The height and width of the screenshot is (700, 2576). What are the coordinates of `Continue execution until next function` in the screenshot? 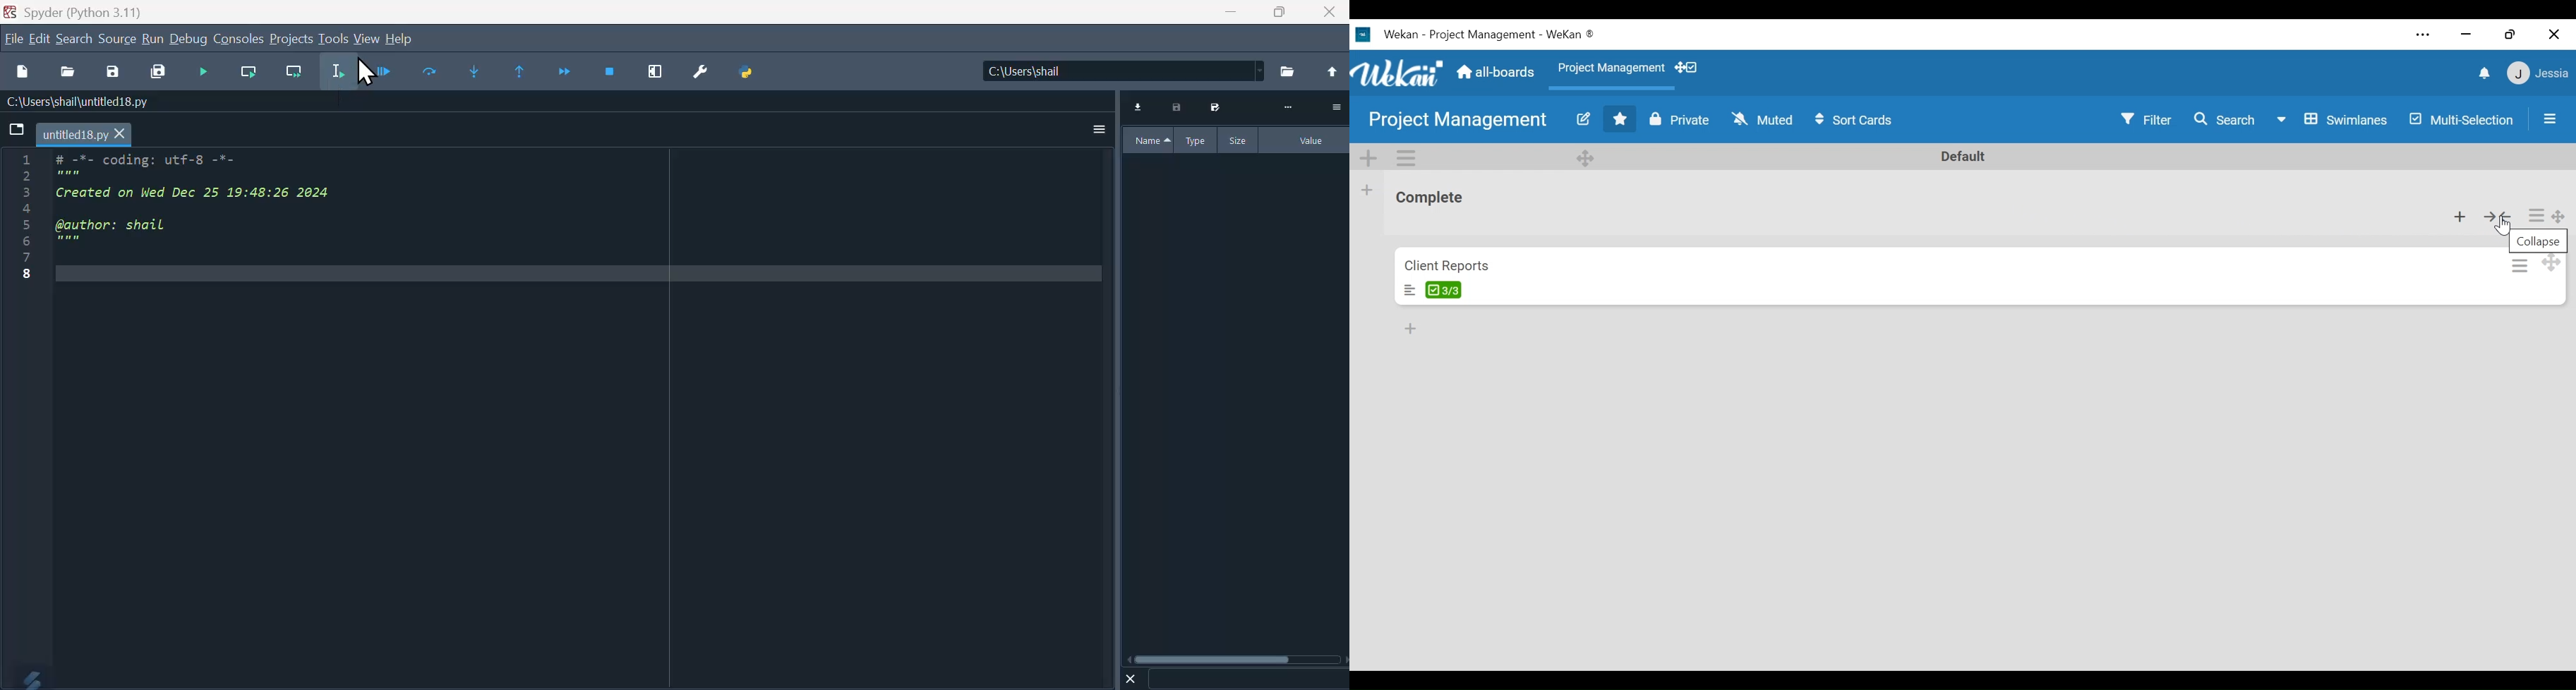 It's located at (566, 73).